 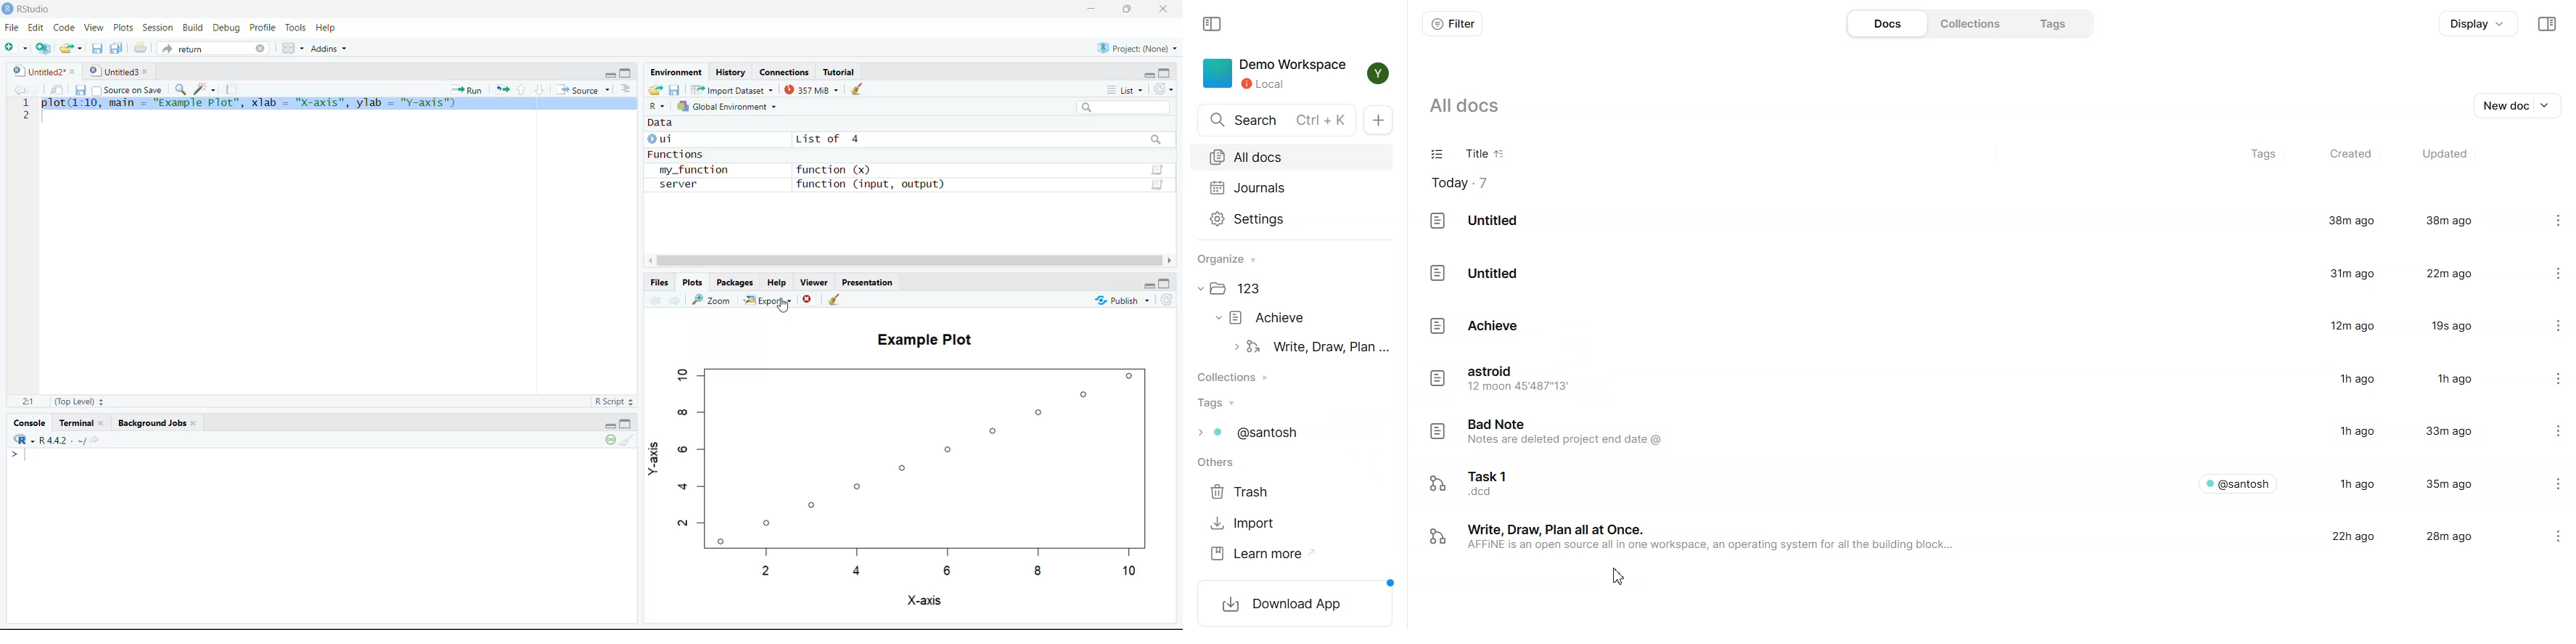 What do you see at coordinates (2546, 325) in the screenshot?
I see `Settings` at bounding box center [2546, 325].